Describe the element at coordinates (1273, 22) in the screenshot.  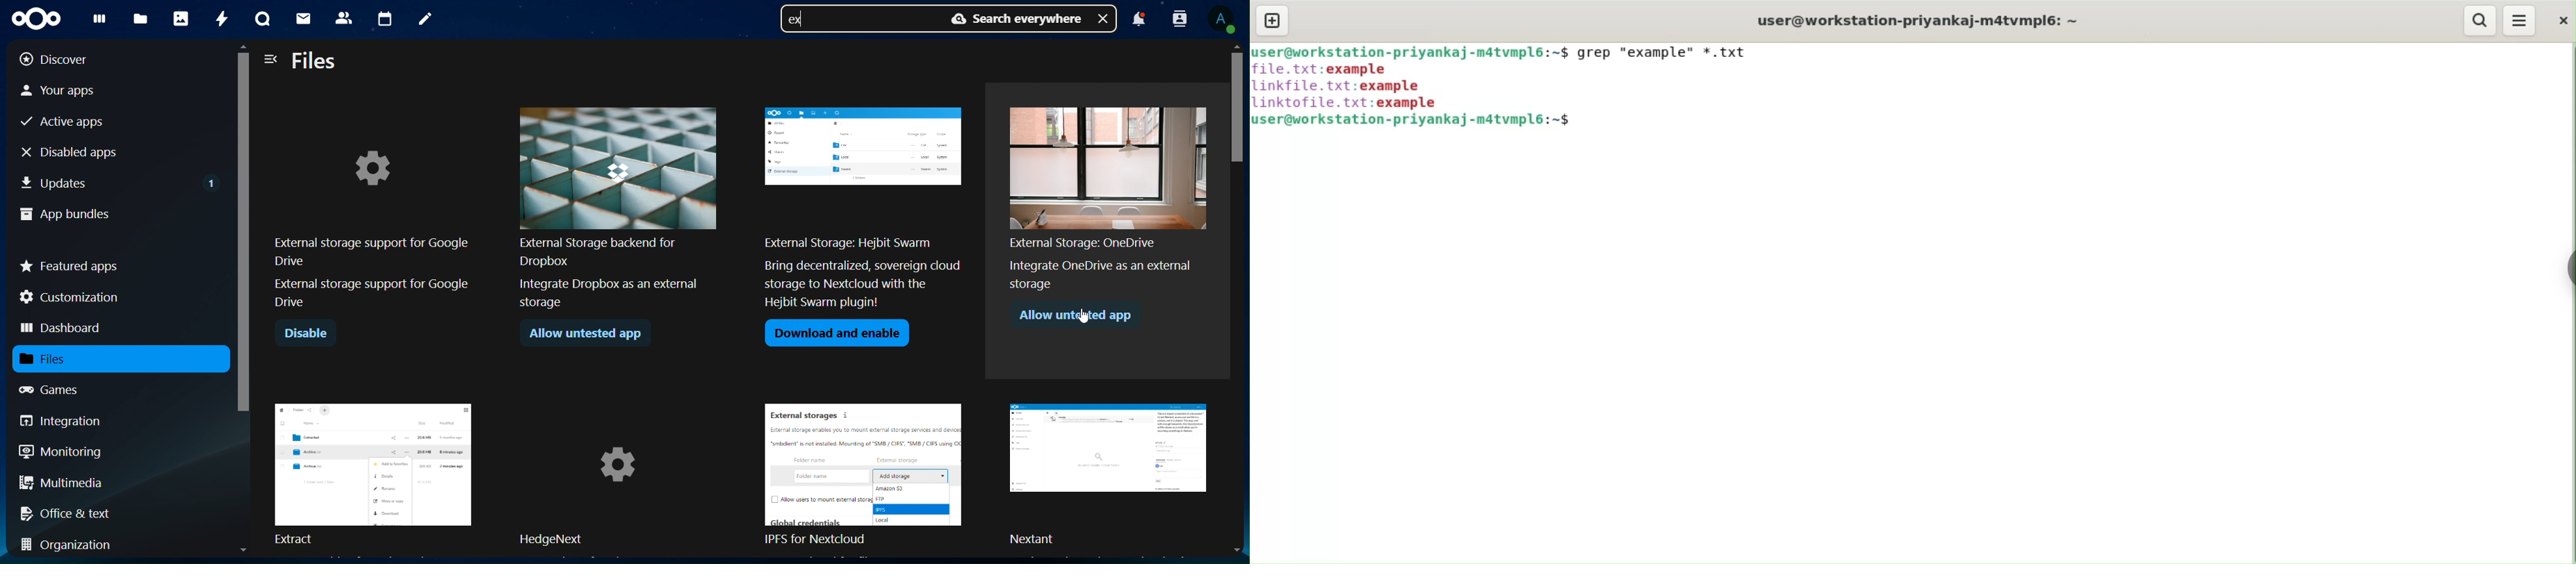
I see `new tab` at that location.